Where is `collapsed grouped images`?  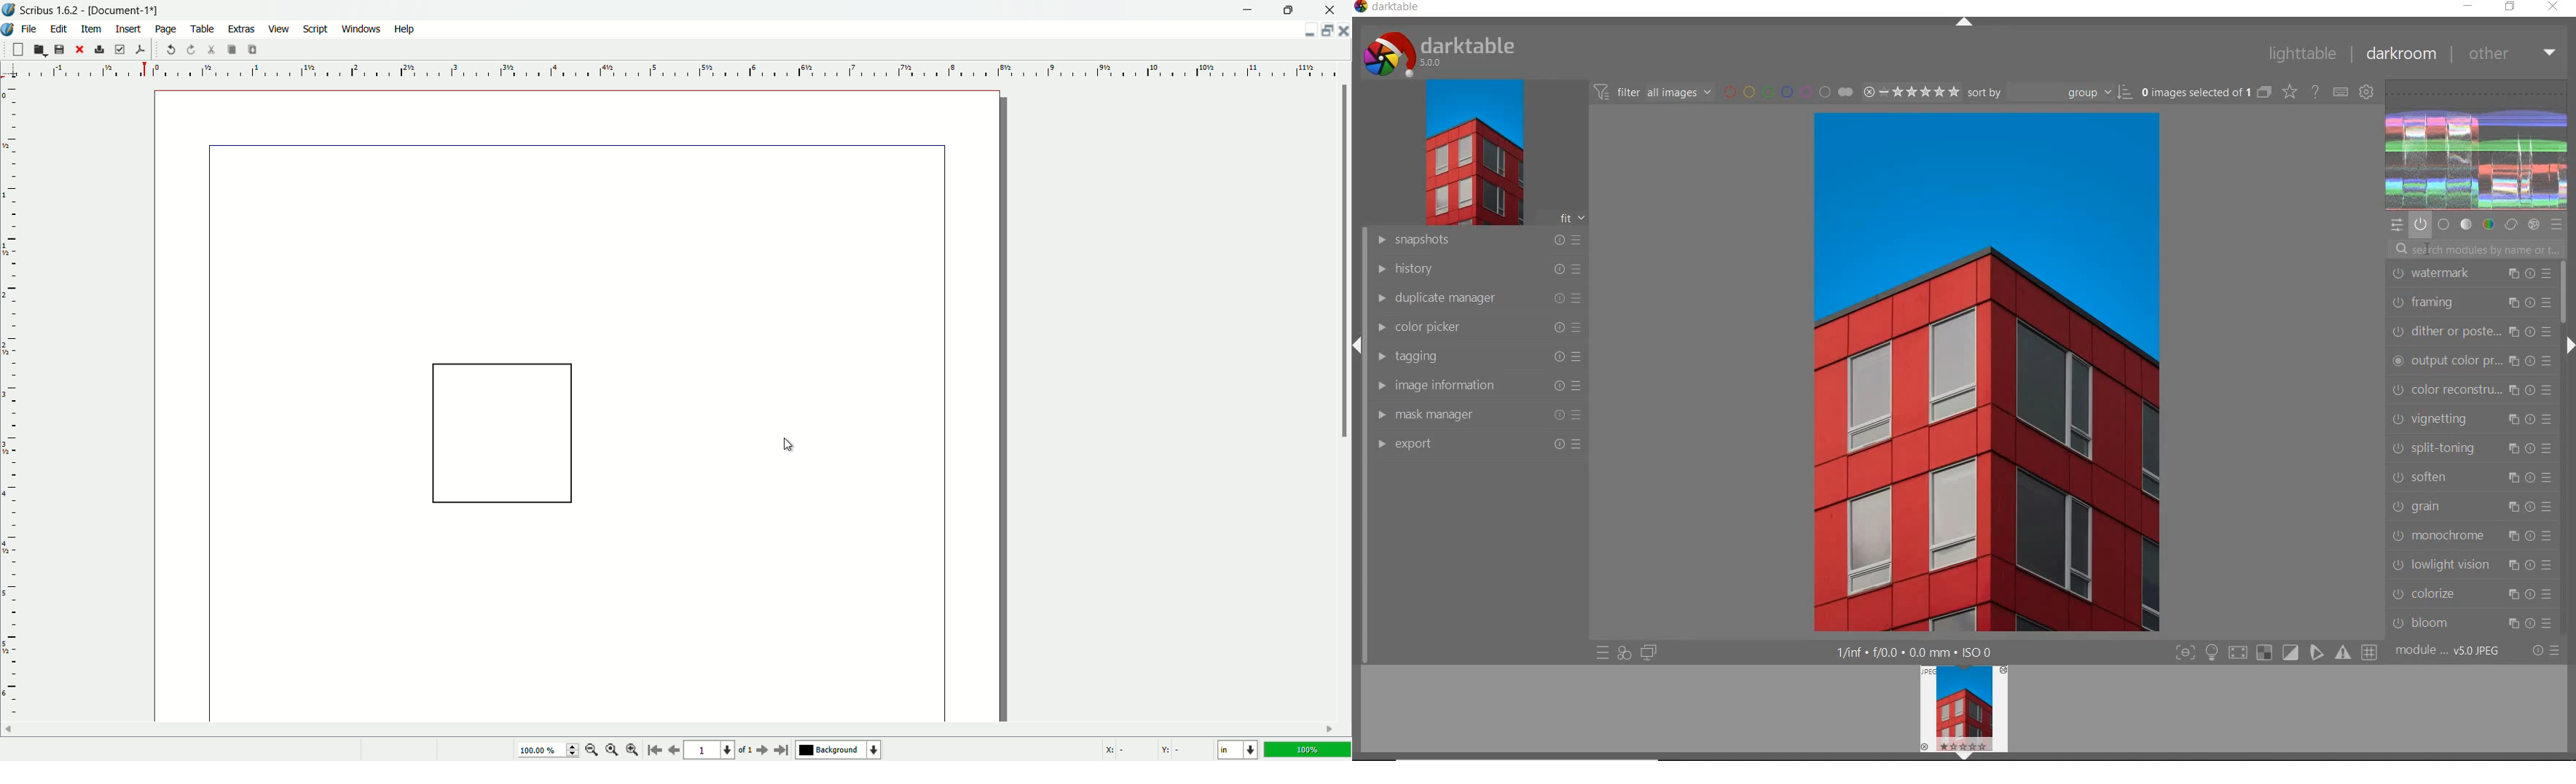
collapsed grouped images is located at coordinates (2264, 90).